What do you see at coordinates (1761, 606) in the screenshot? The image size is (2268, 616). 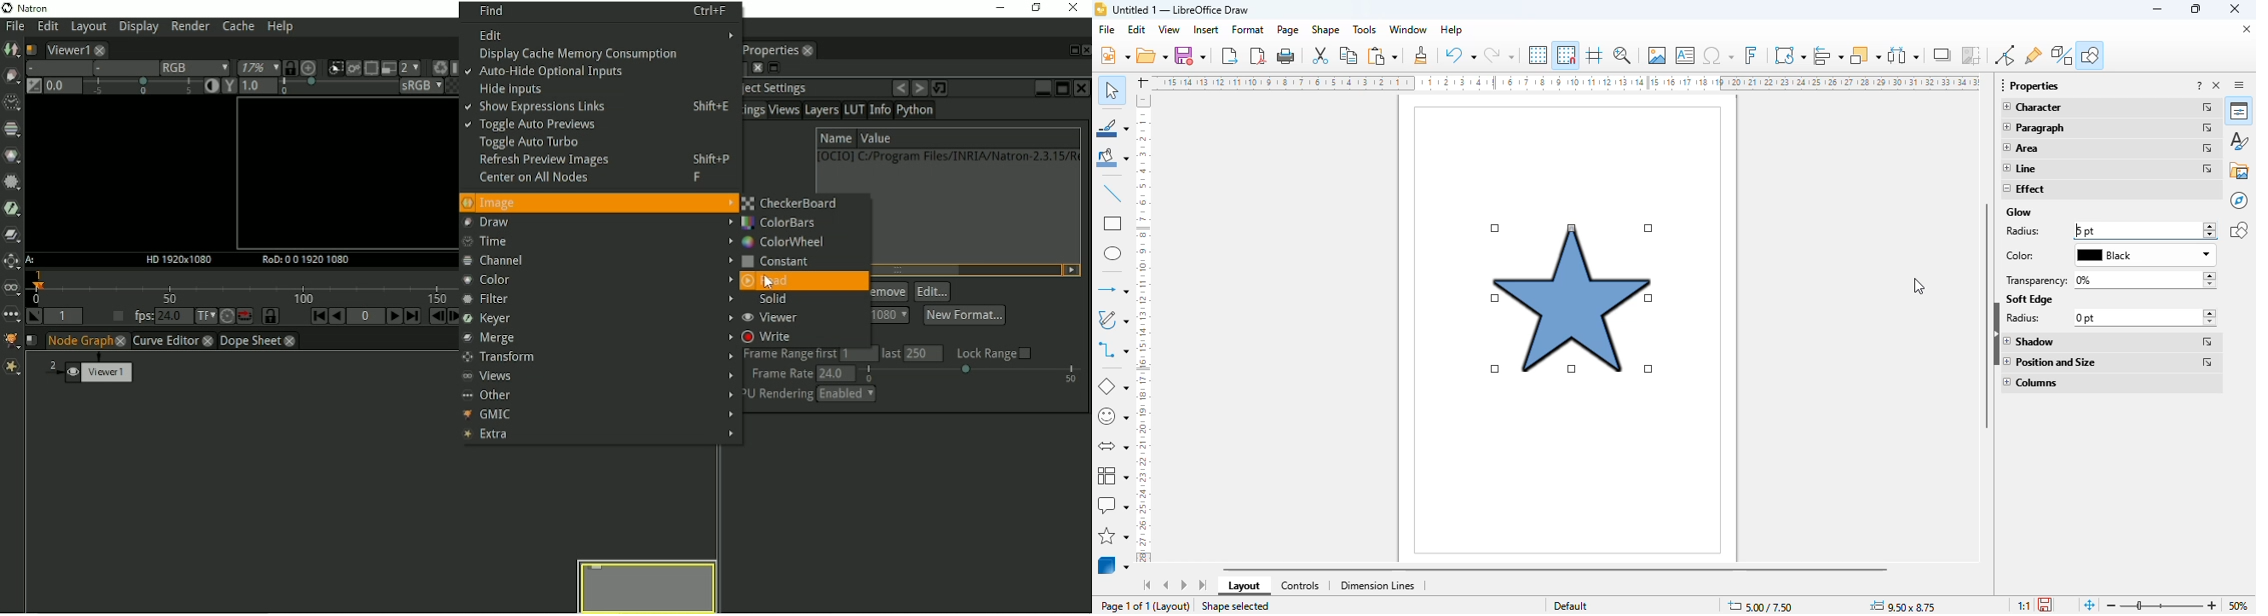 I see `change in X&Y coordinates` at bounding box center [1761, 606].